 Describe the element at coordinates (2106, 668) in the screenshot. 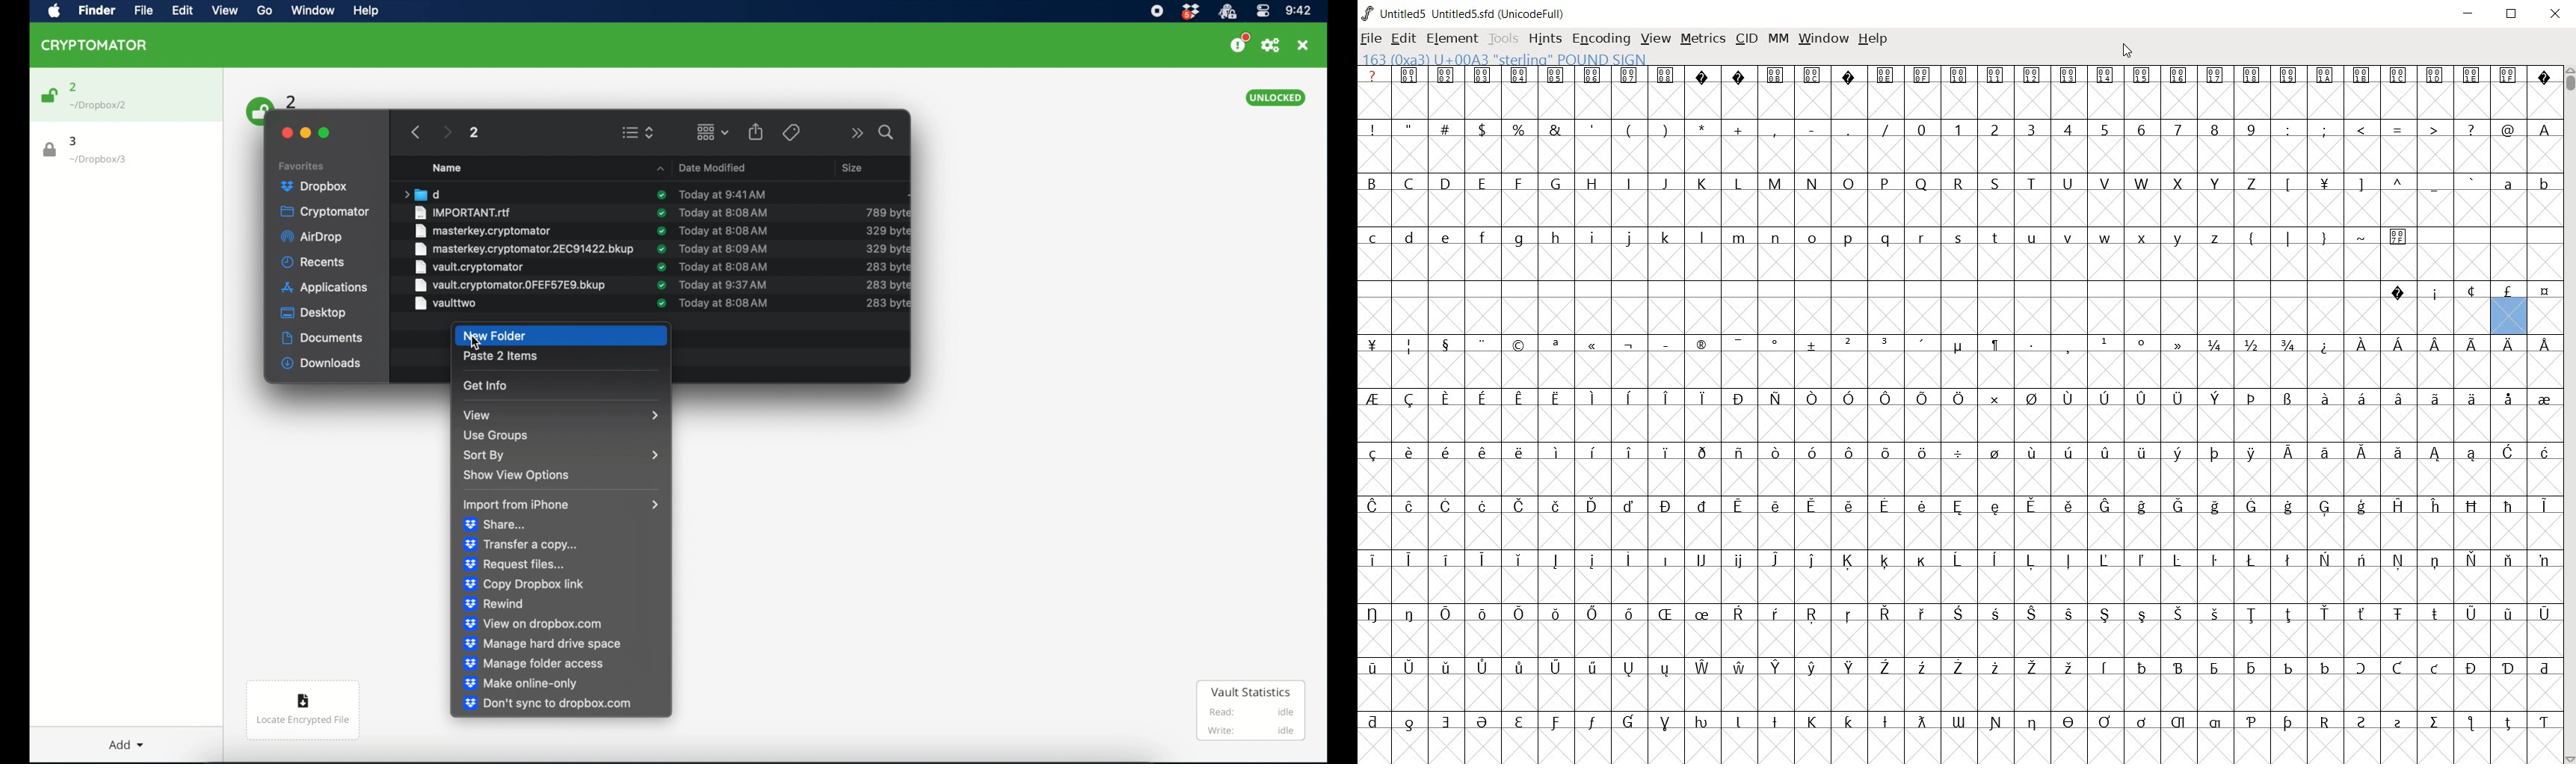

I see `Symbol` at that location.